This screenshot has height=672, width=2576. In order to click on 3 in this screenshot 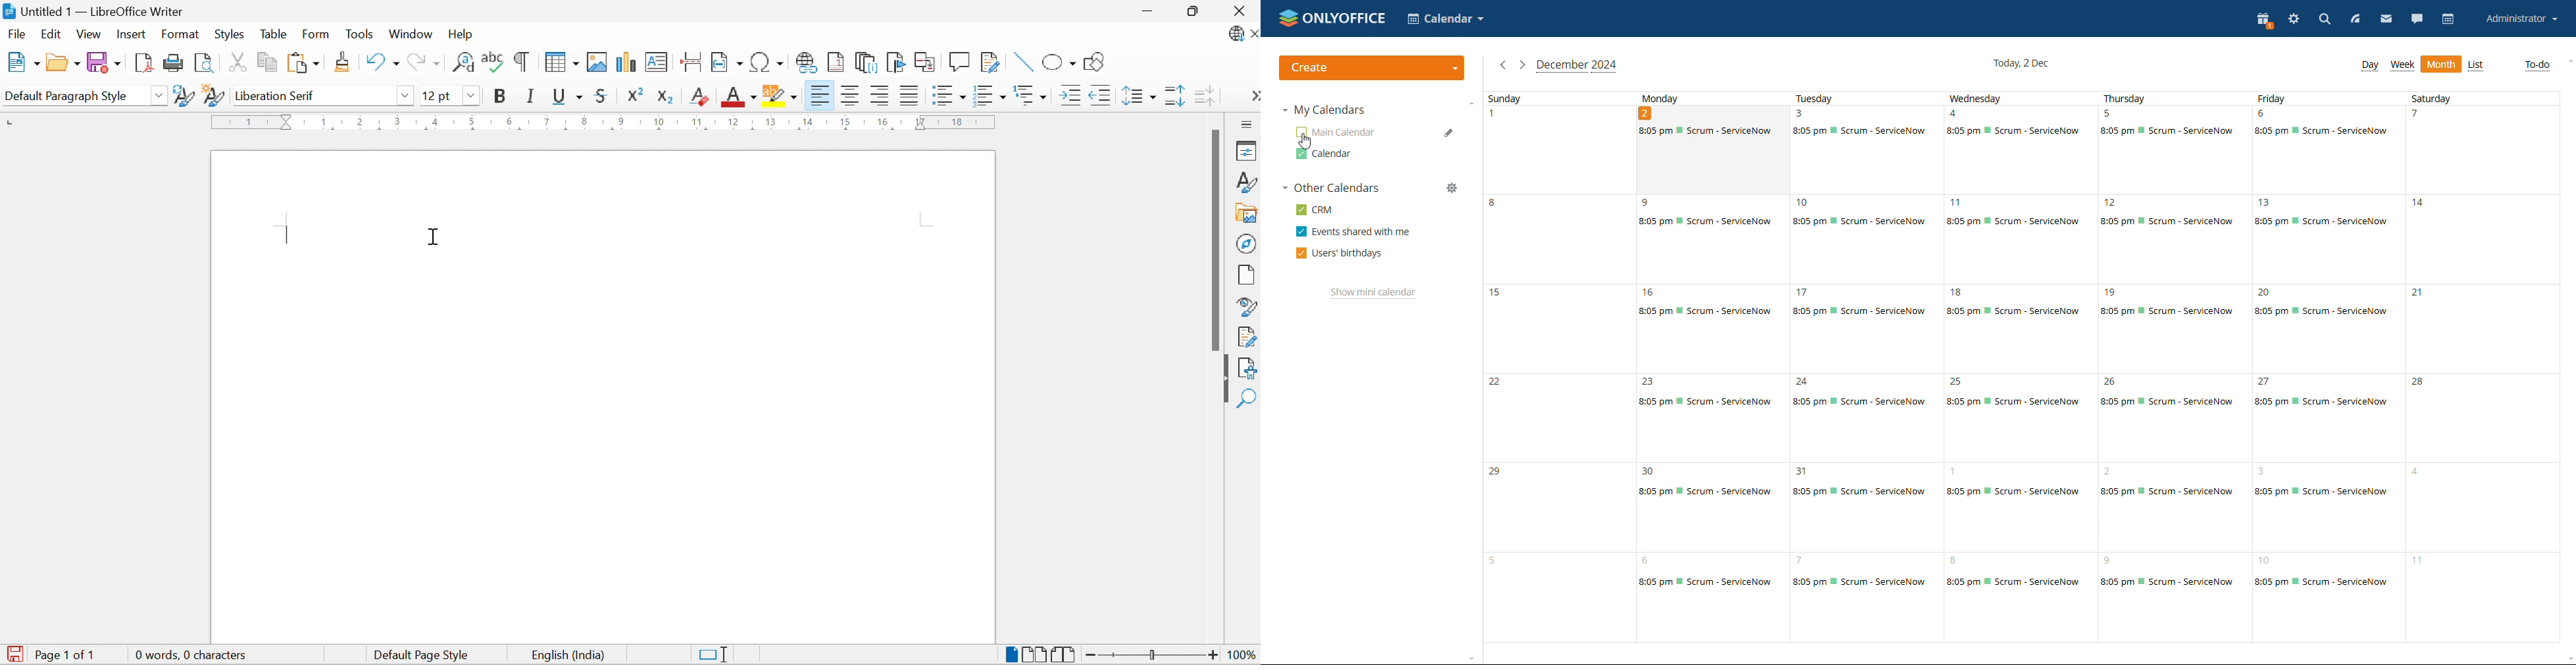, I will do `click(399, 120)`.